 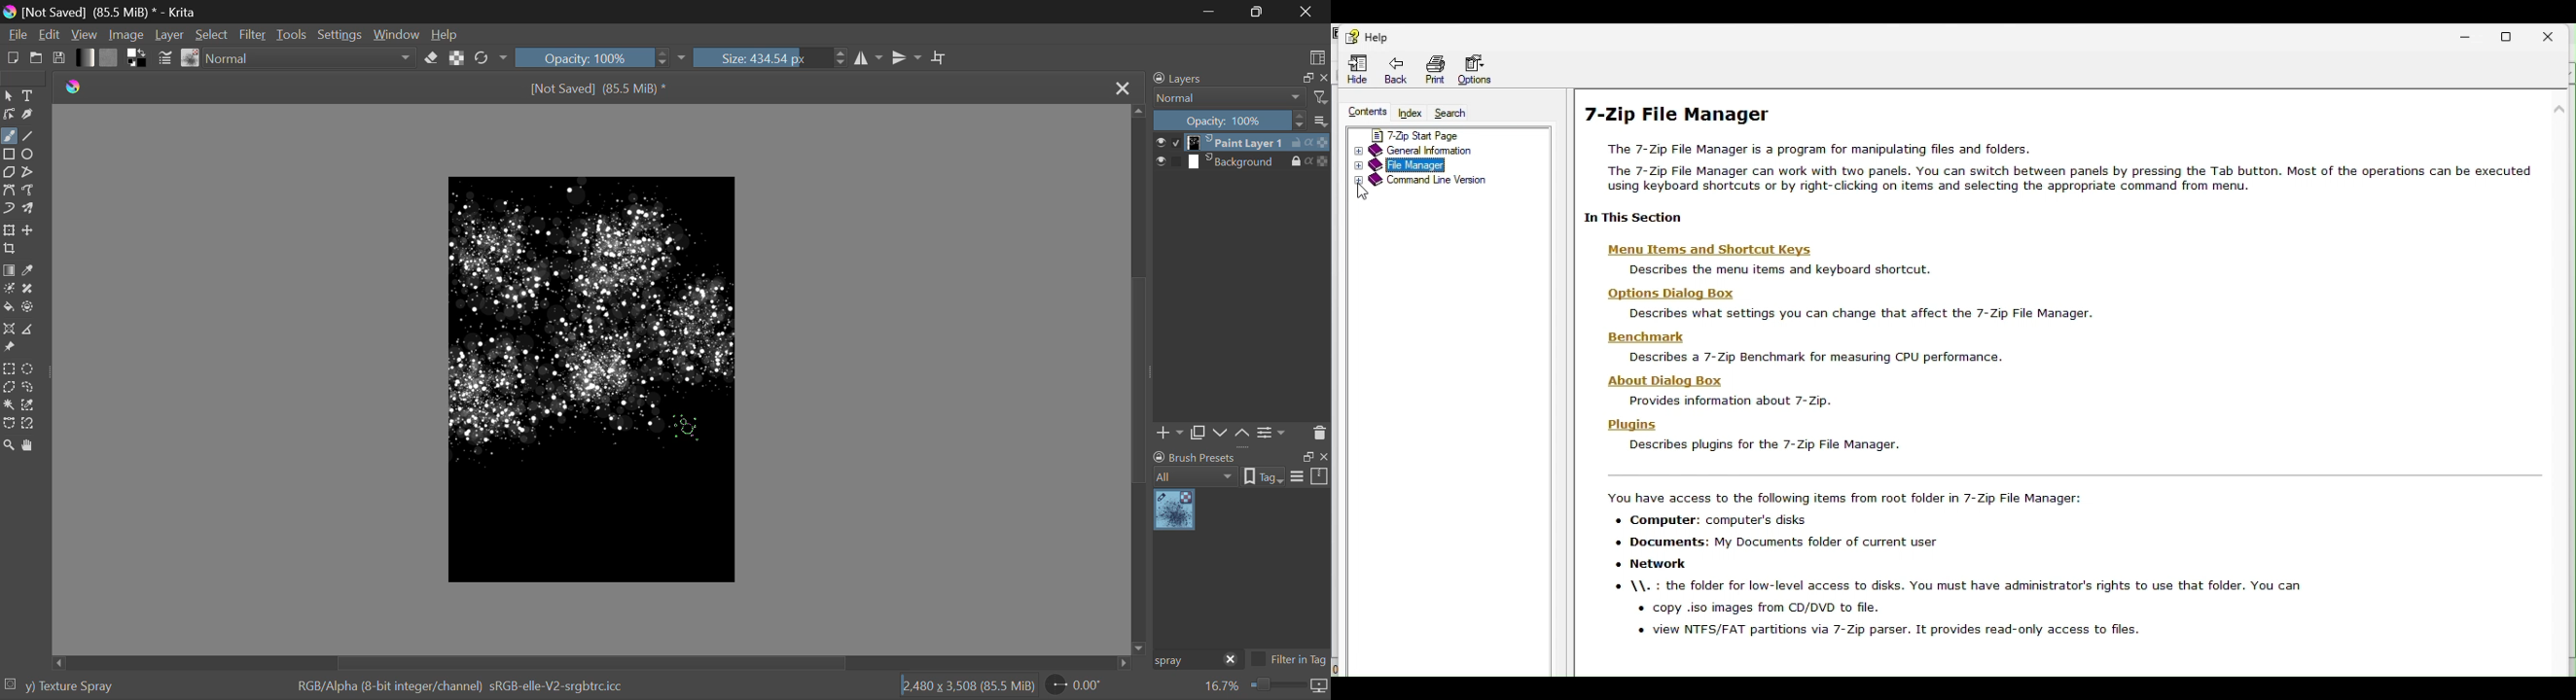 I want to click on Search, so click(x=1455, y=113).